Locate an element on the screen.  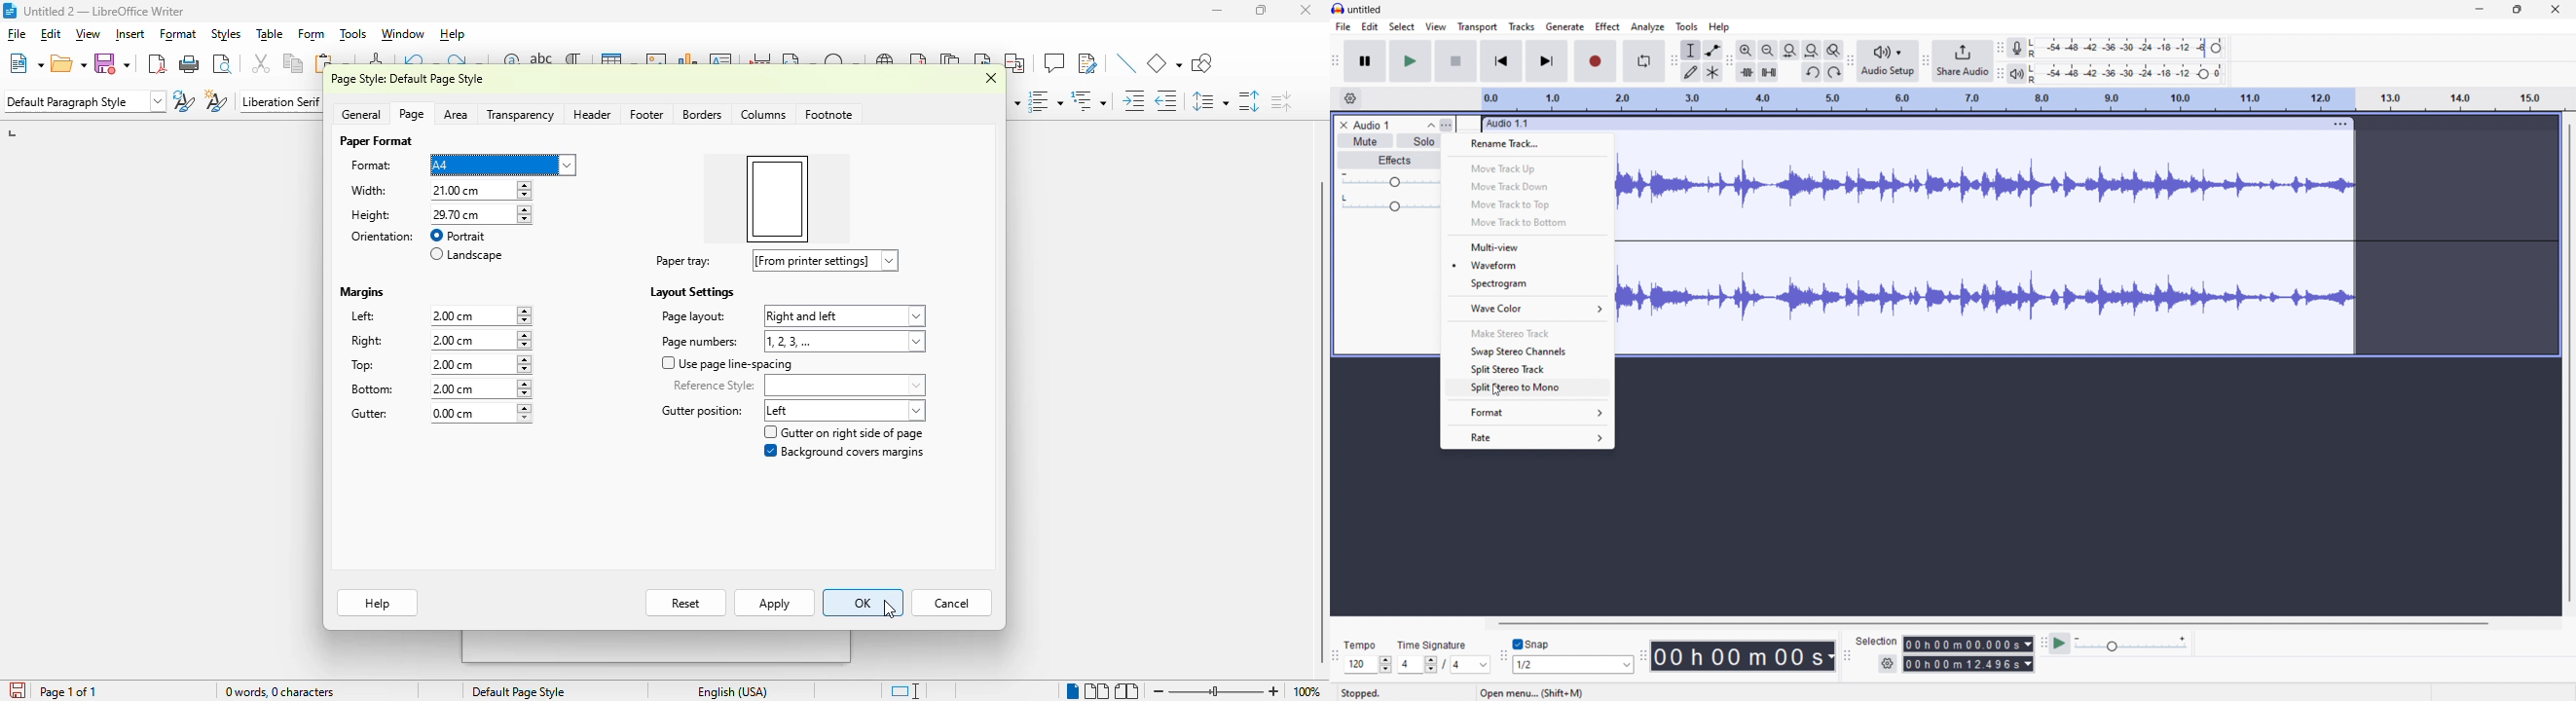
generate is located at coordinates (1565, 27).